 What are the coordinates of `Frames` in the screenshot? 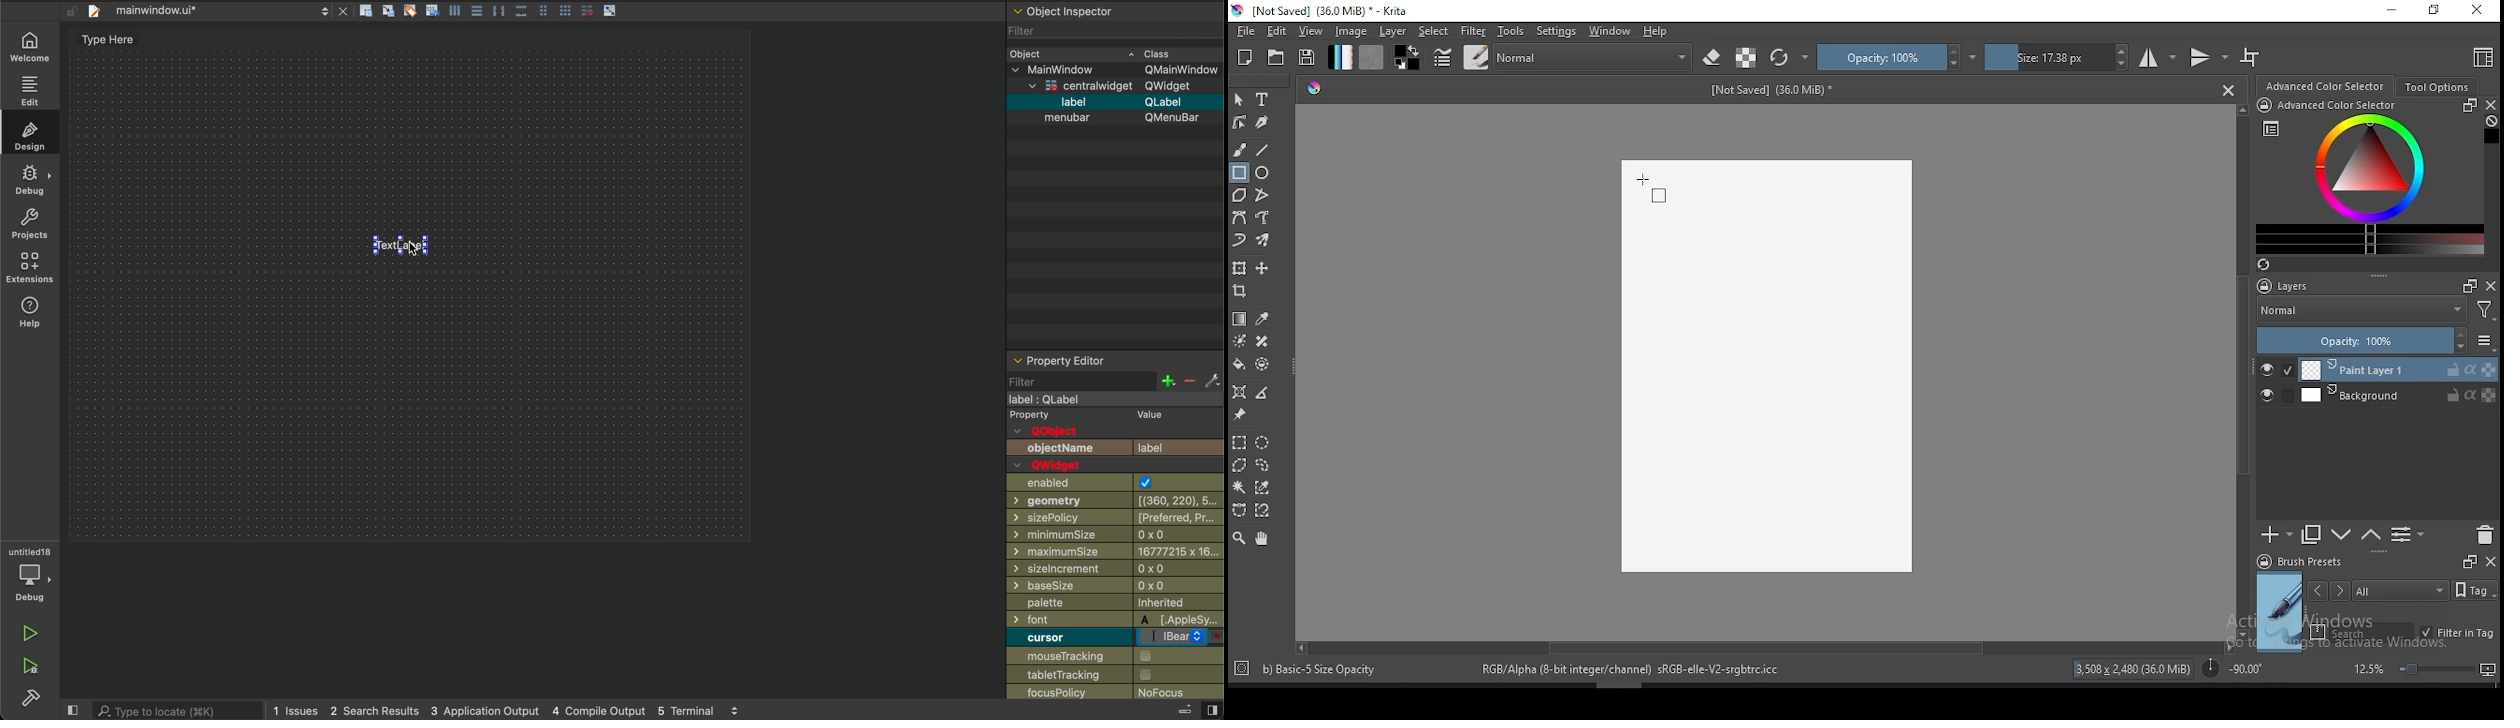 It's located at (2464, 285).